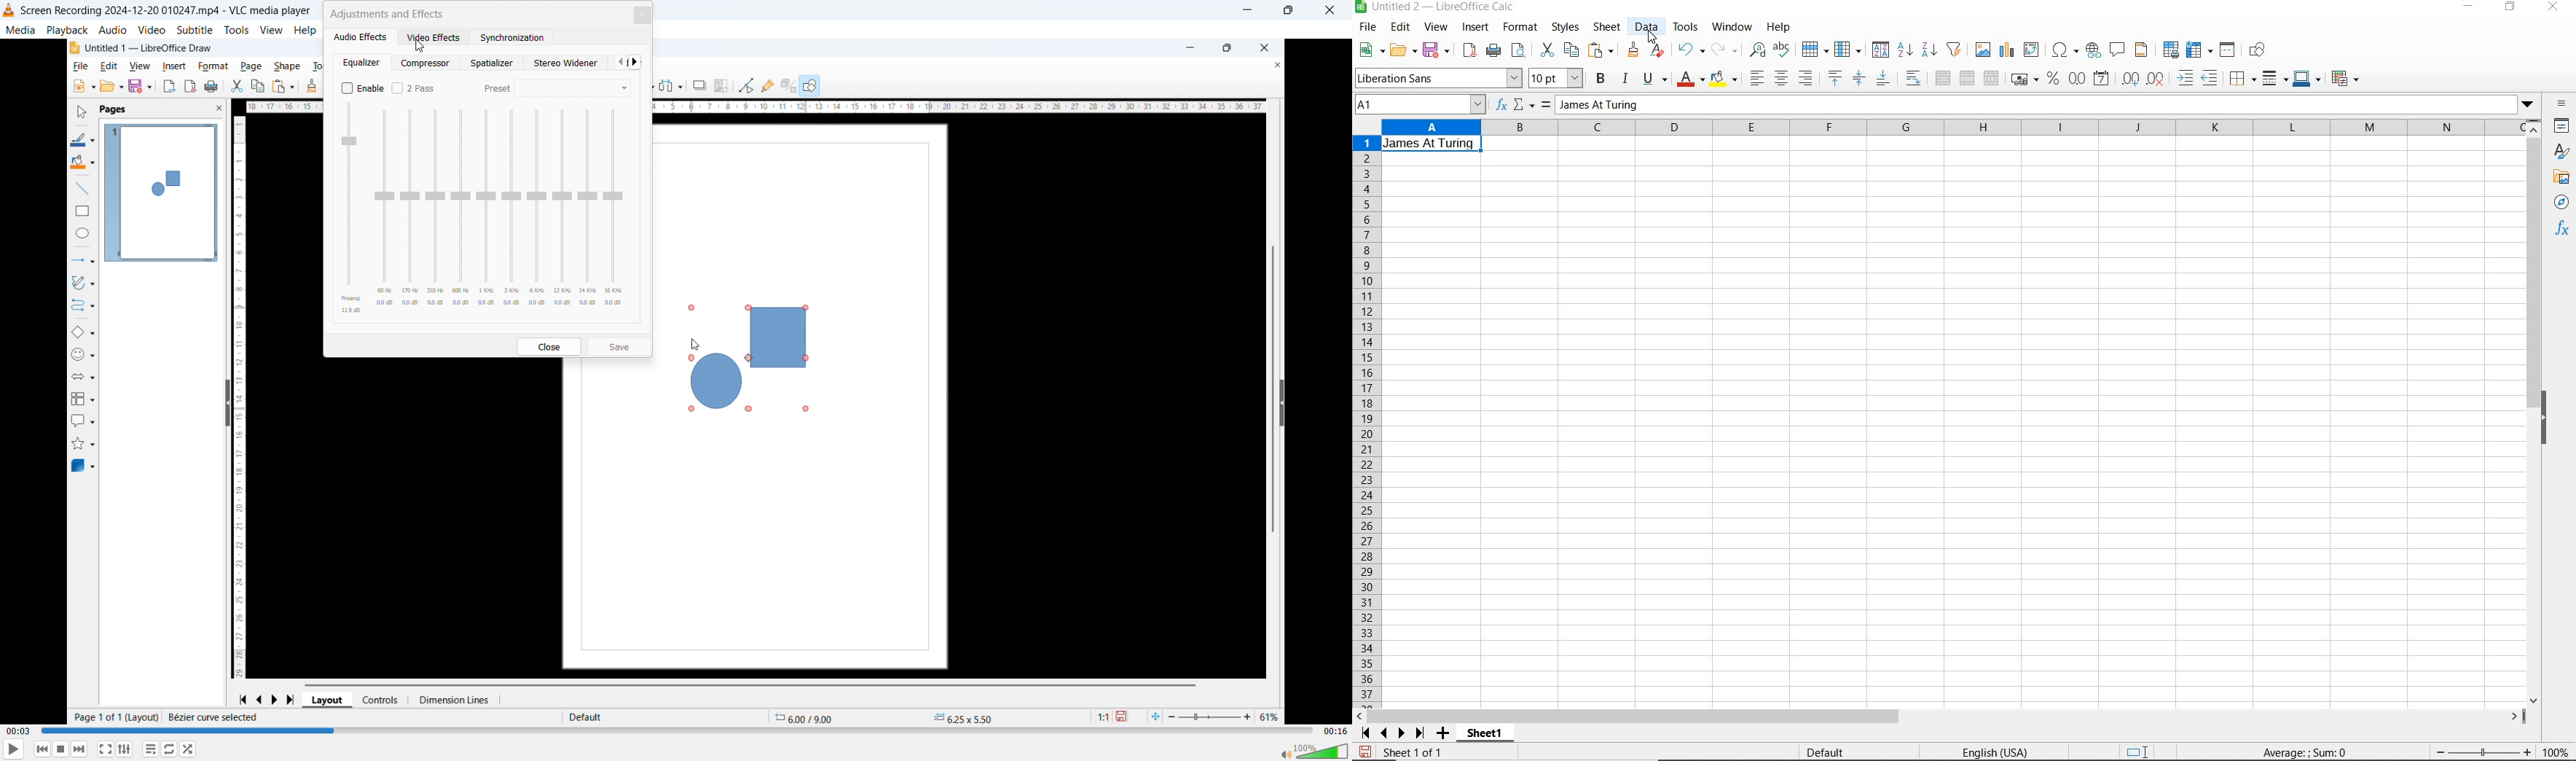 The image size is (2576, 784). What do you see at coordinates (1365, 422) in the screenshot?
I see `rows` at bounding box center [1365, 422].